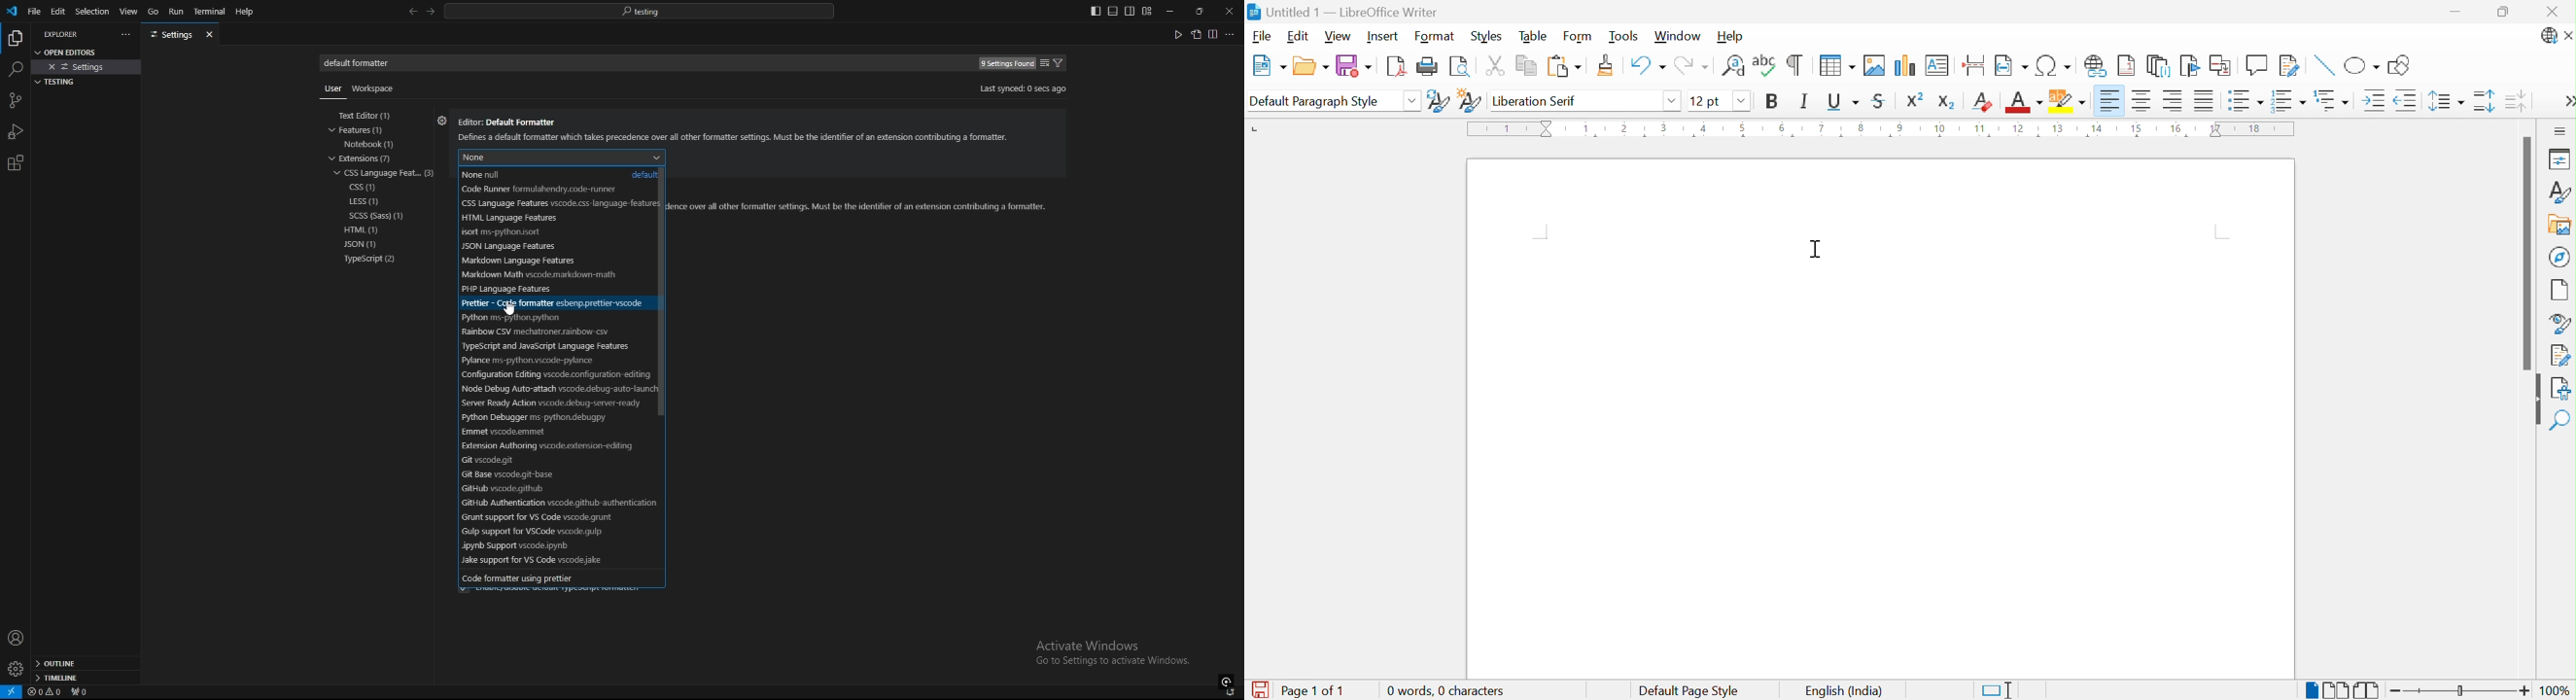 This screenshot has height=700, width=2576. Describe the element at coordinates (2364, 66) in the screenshot. I see `Basic shapes` at that location.